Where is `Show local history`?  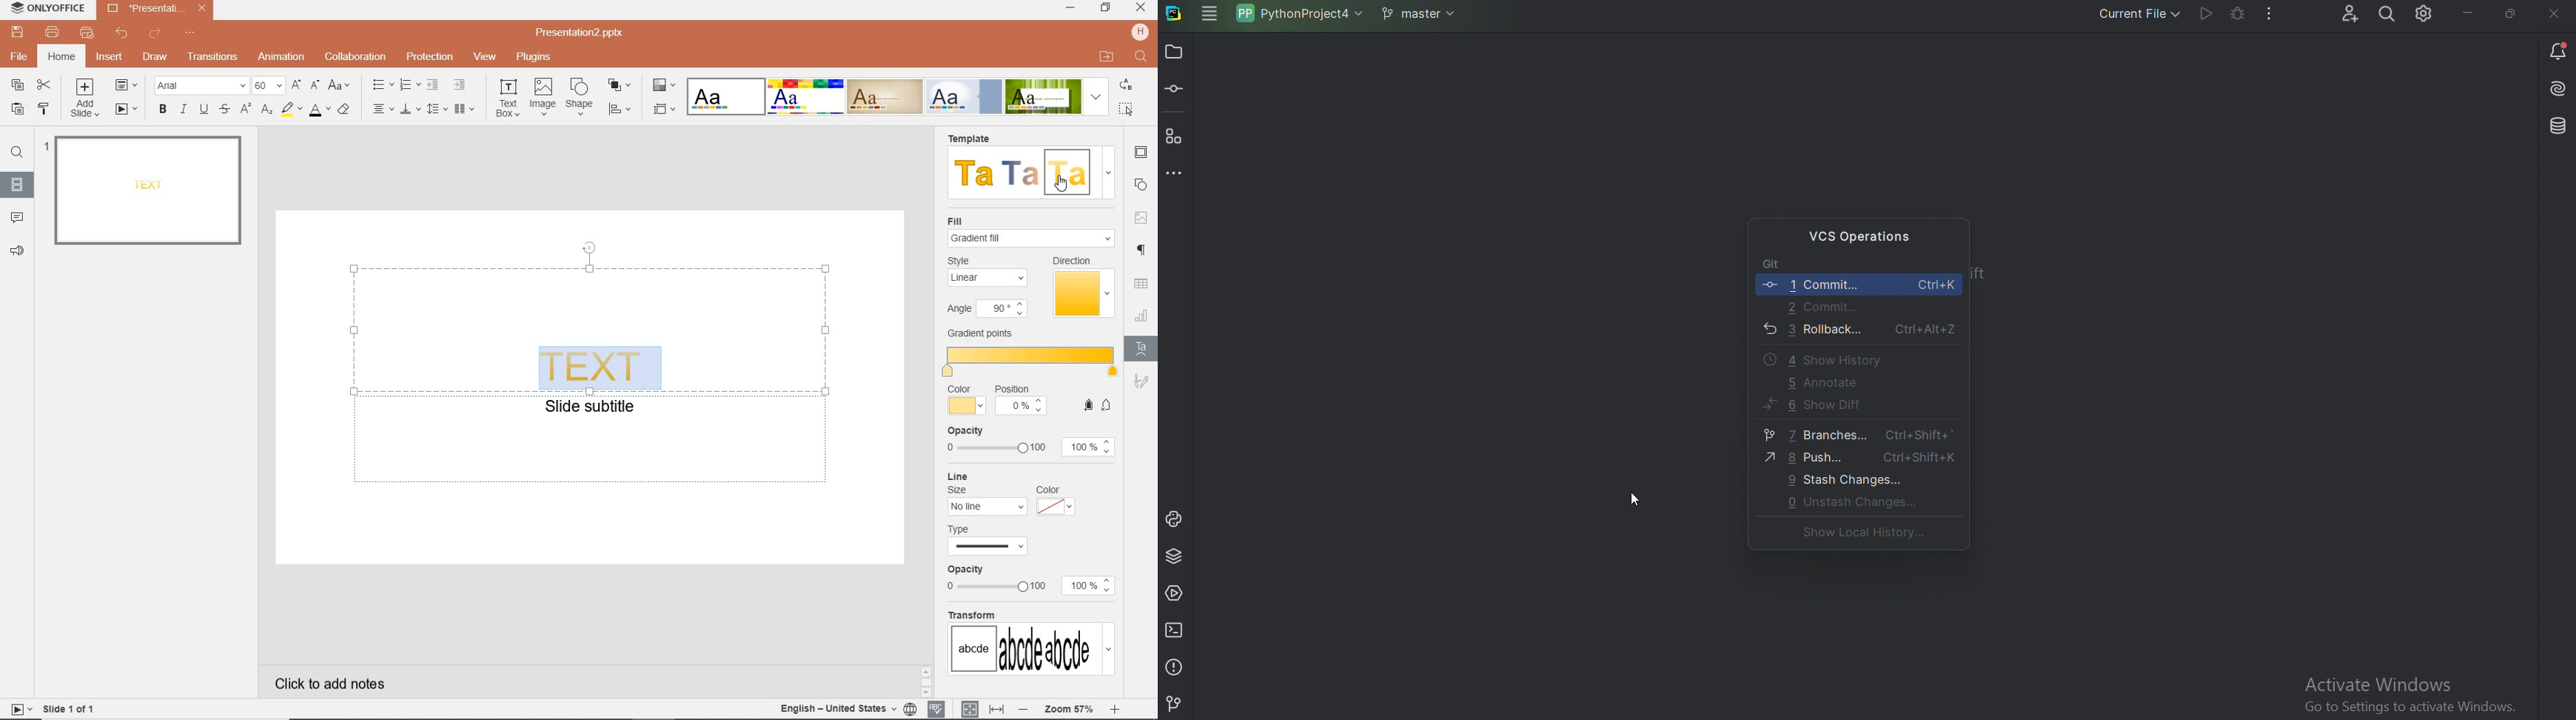 Show local history is located at coordinates (1855, 534).